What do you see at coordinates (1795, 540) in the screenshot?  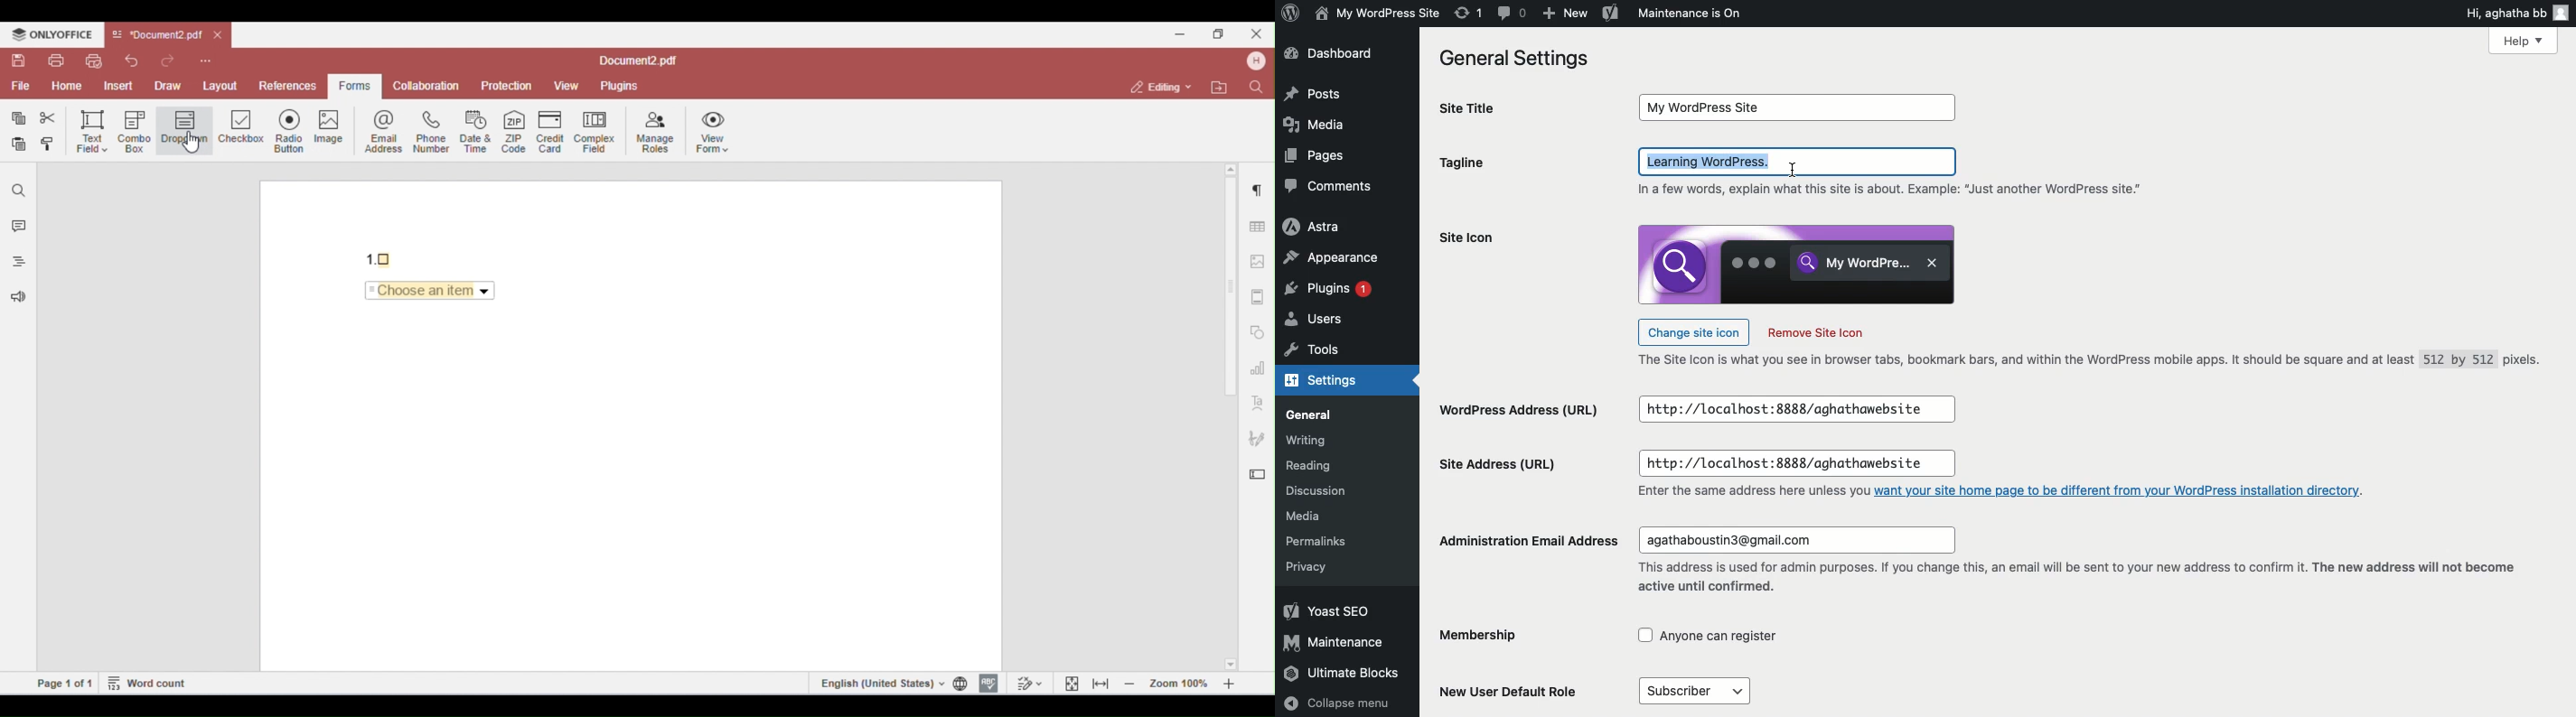 I see `input box` at bounding box center [1795, 540].